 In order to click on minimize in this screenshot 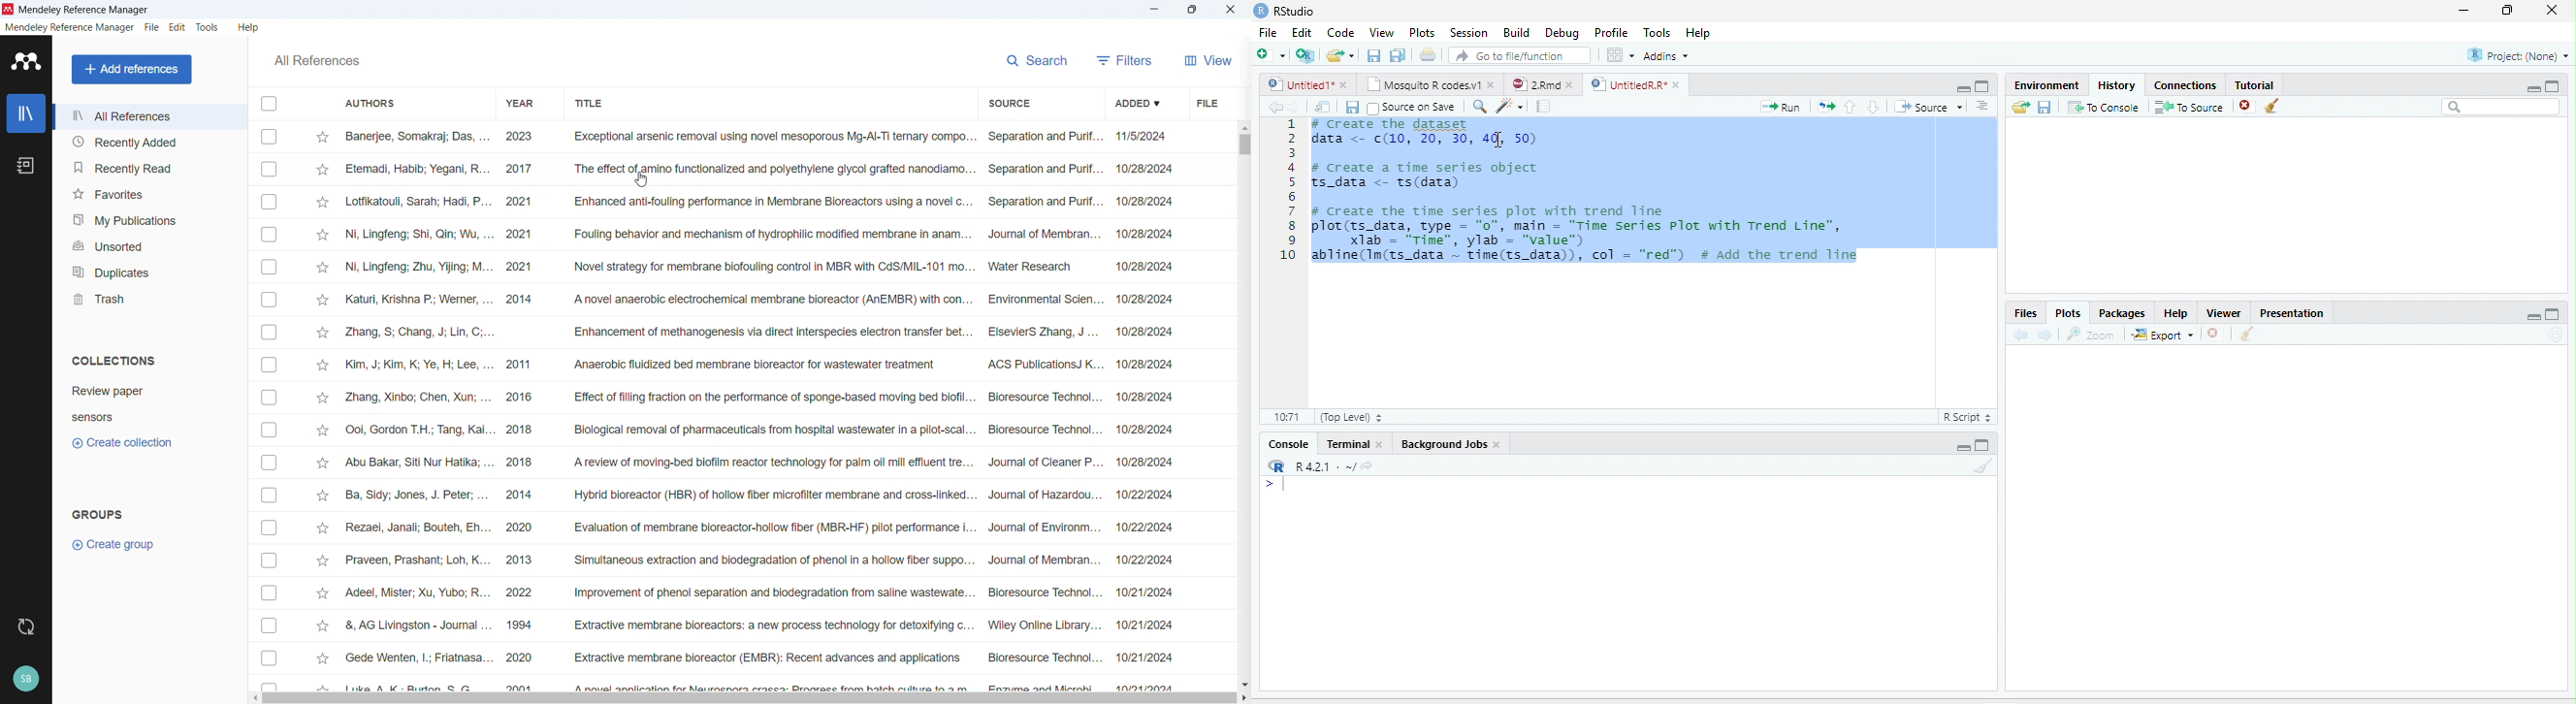, I will do `click(2463, 11)`.